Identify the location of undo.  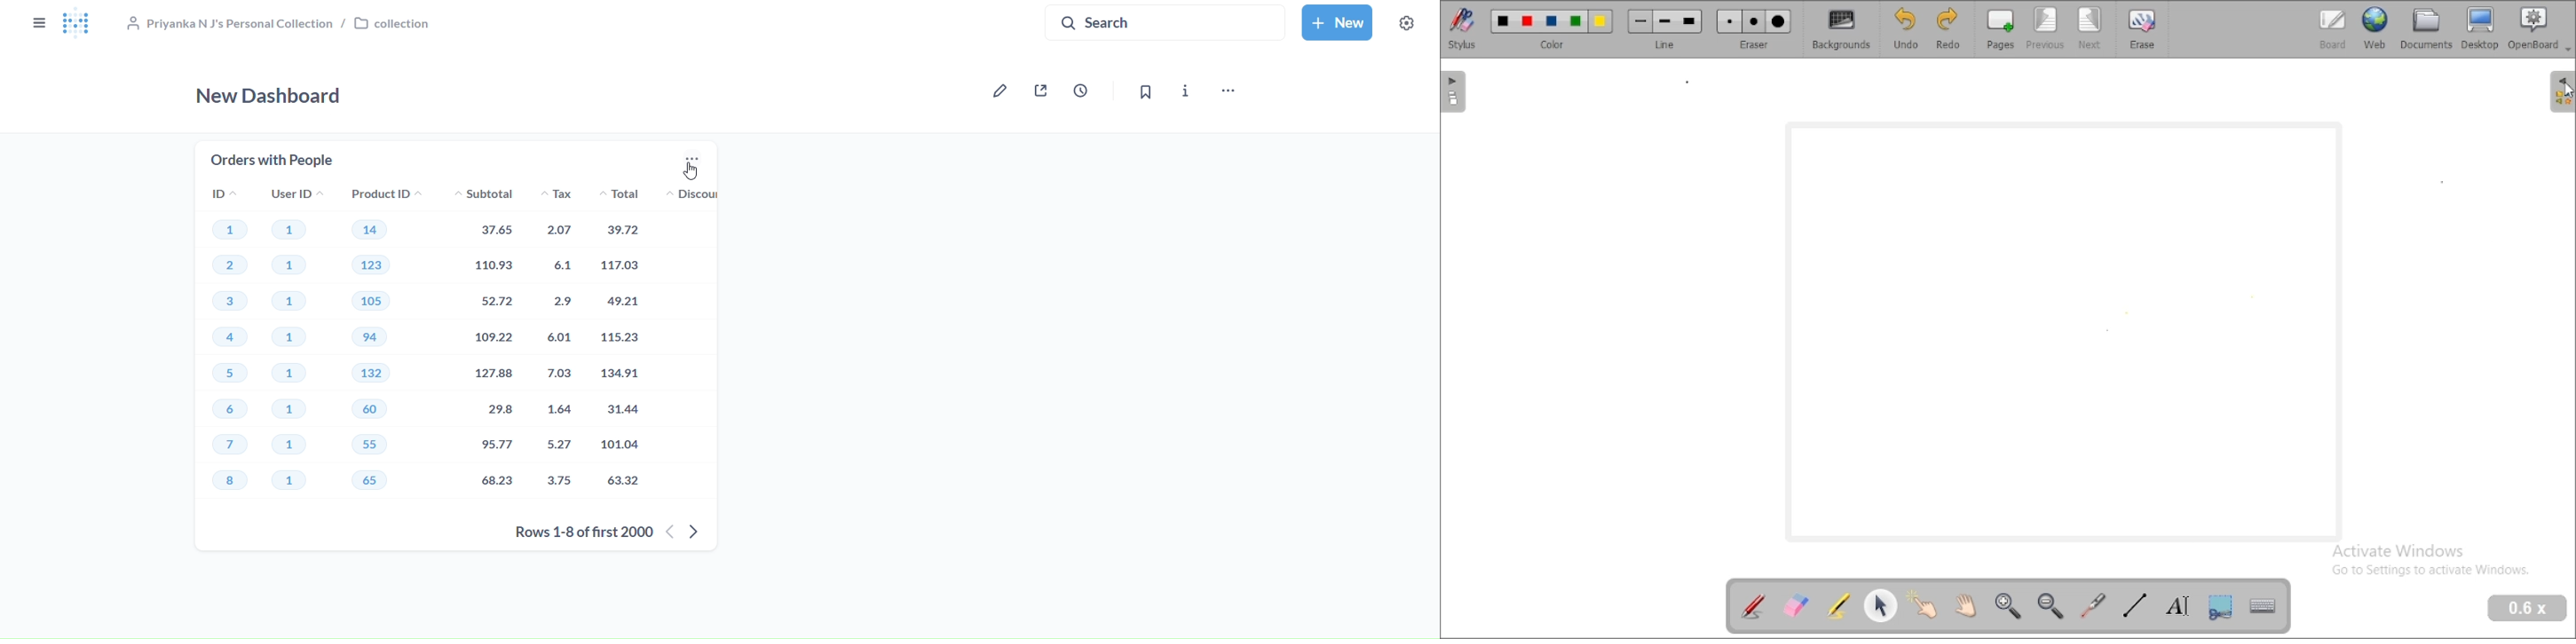
(1906, 28).